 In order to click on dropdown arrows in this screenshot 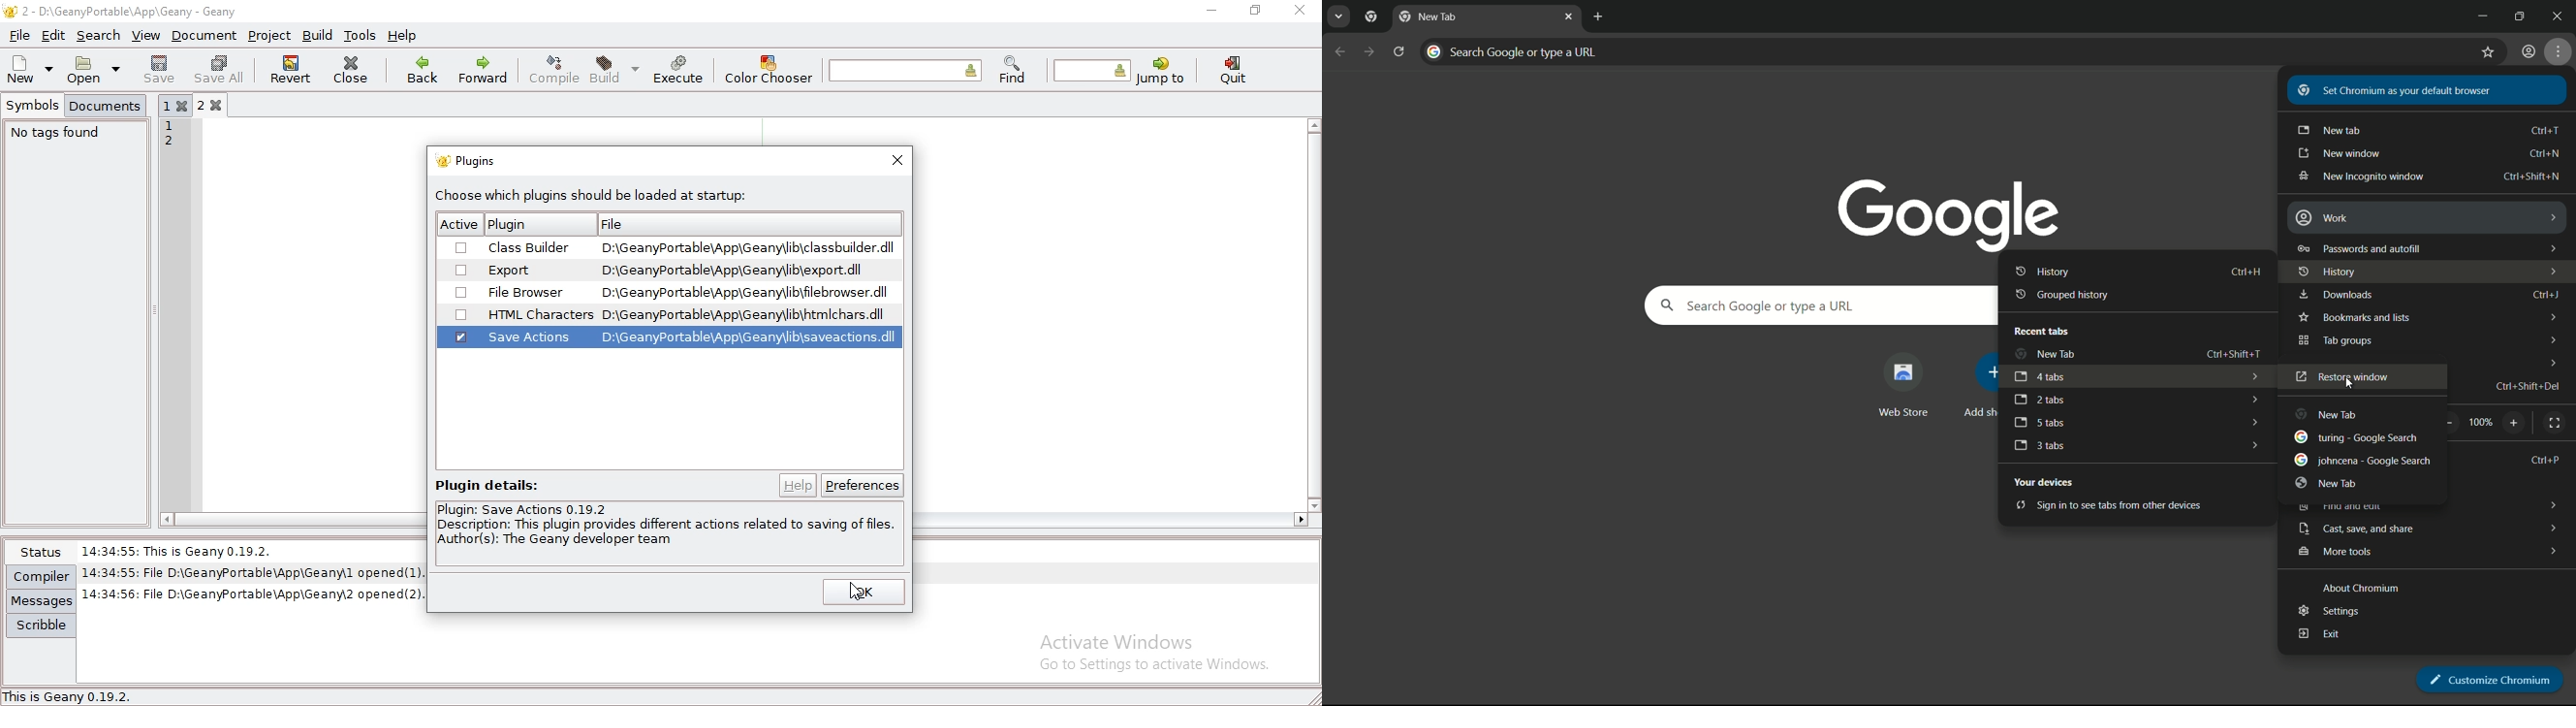, I will do `click(2549, 271)`.